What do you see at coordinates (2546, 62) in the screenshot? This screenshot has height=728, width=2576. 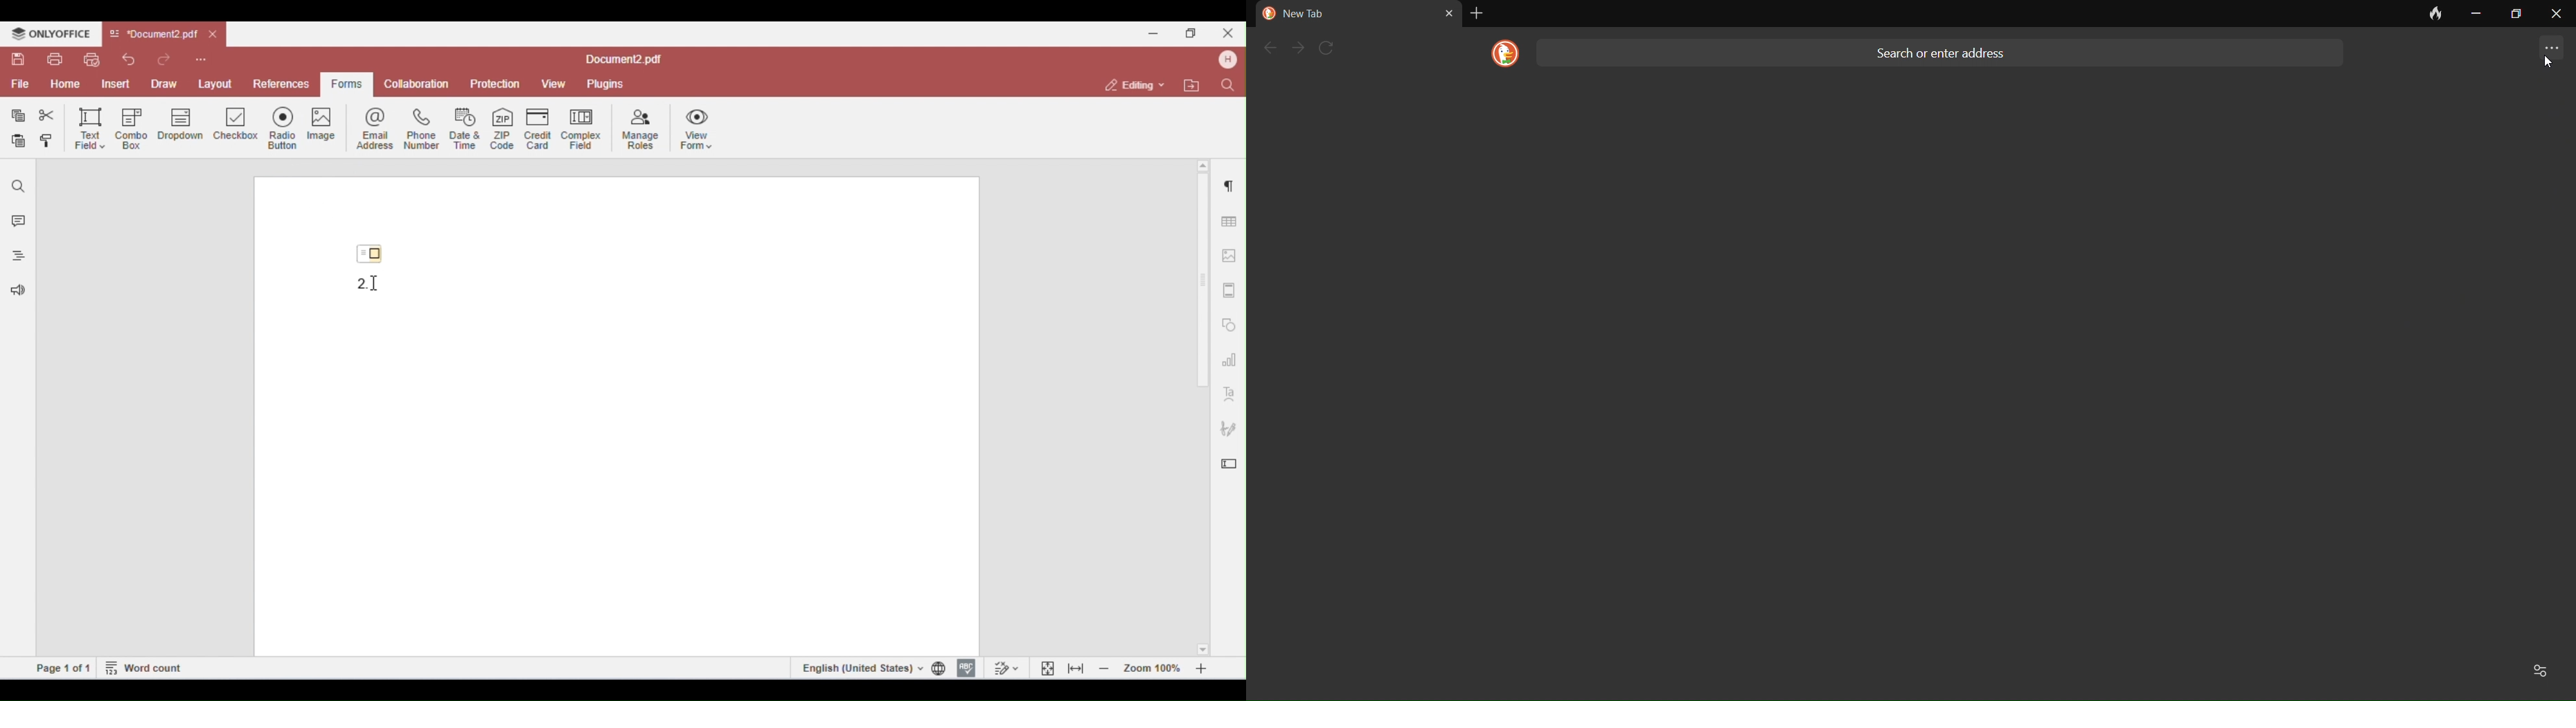 I see `cursor` at bounding box center [2546, 62].